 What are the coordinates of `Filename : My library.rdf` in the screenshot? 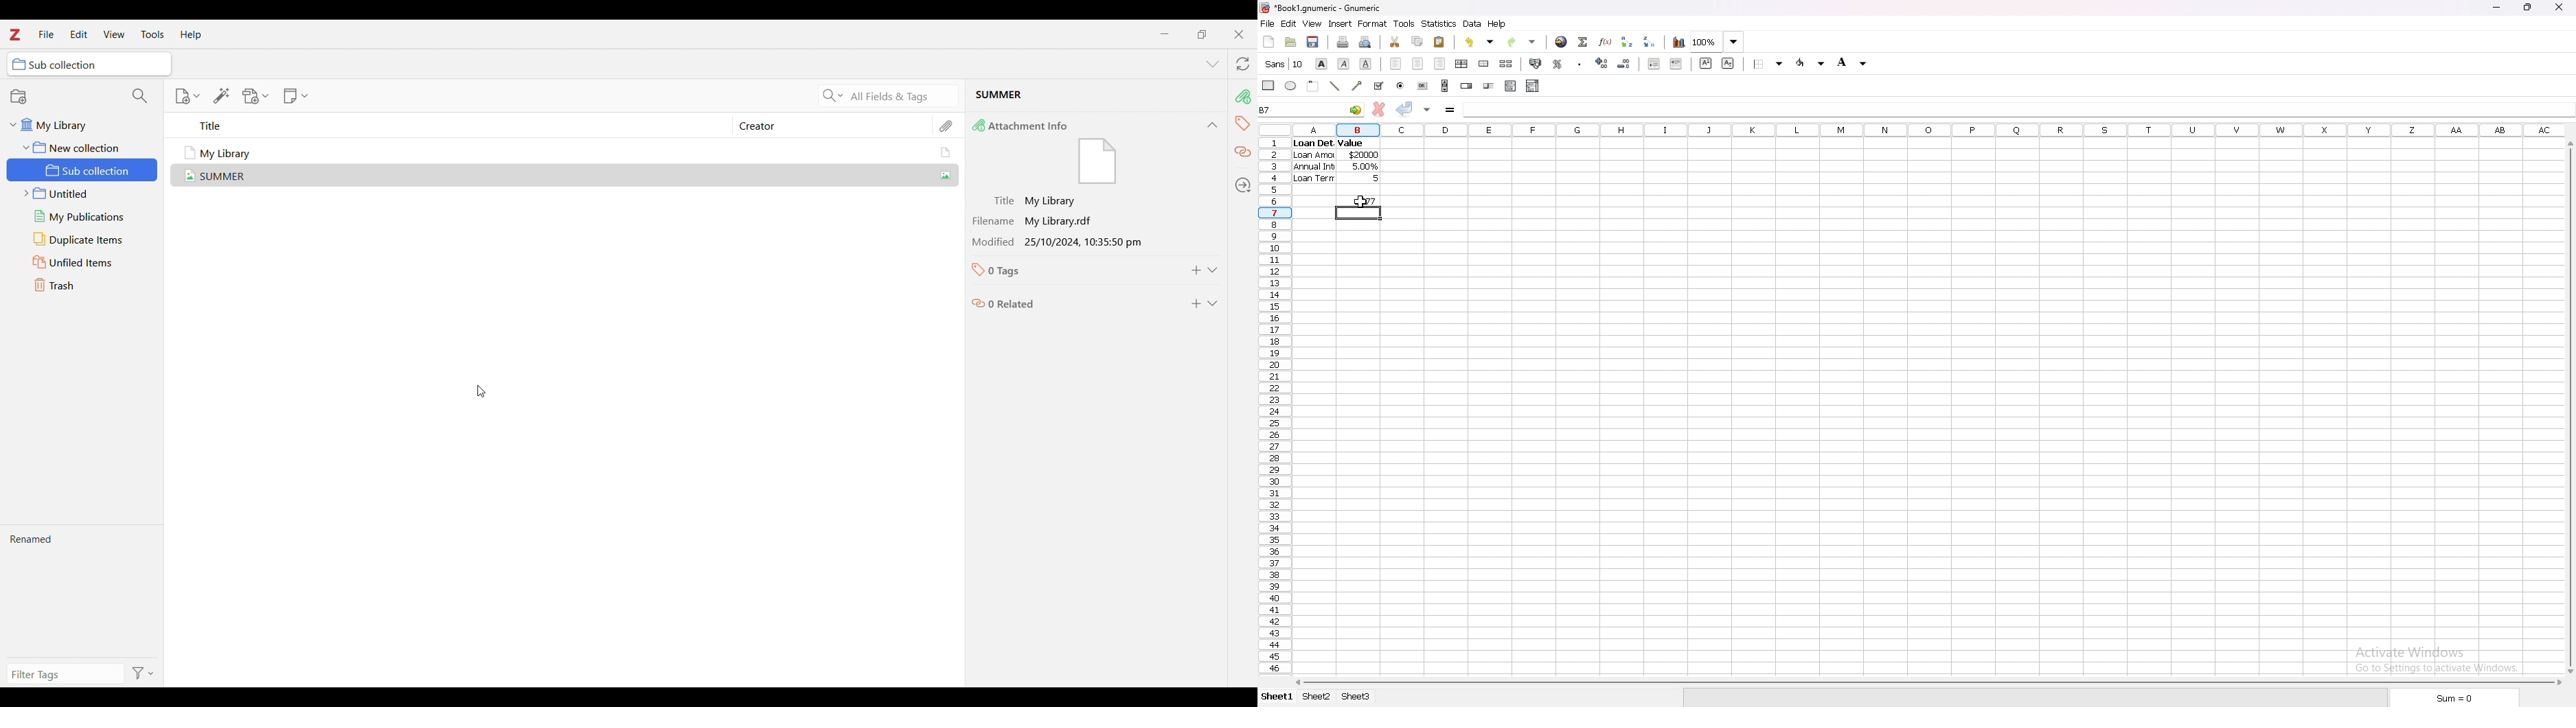 It's located at (1072, 221).